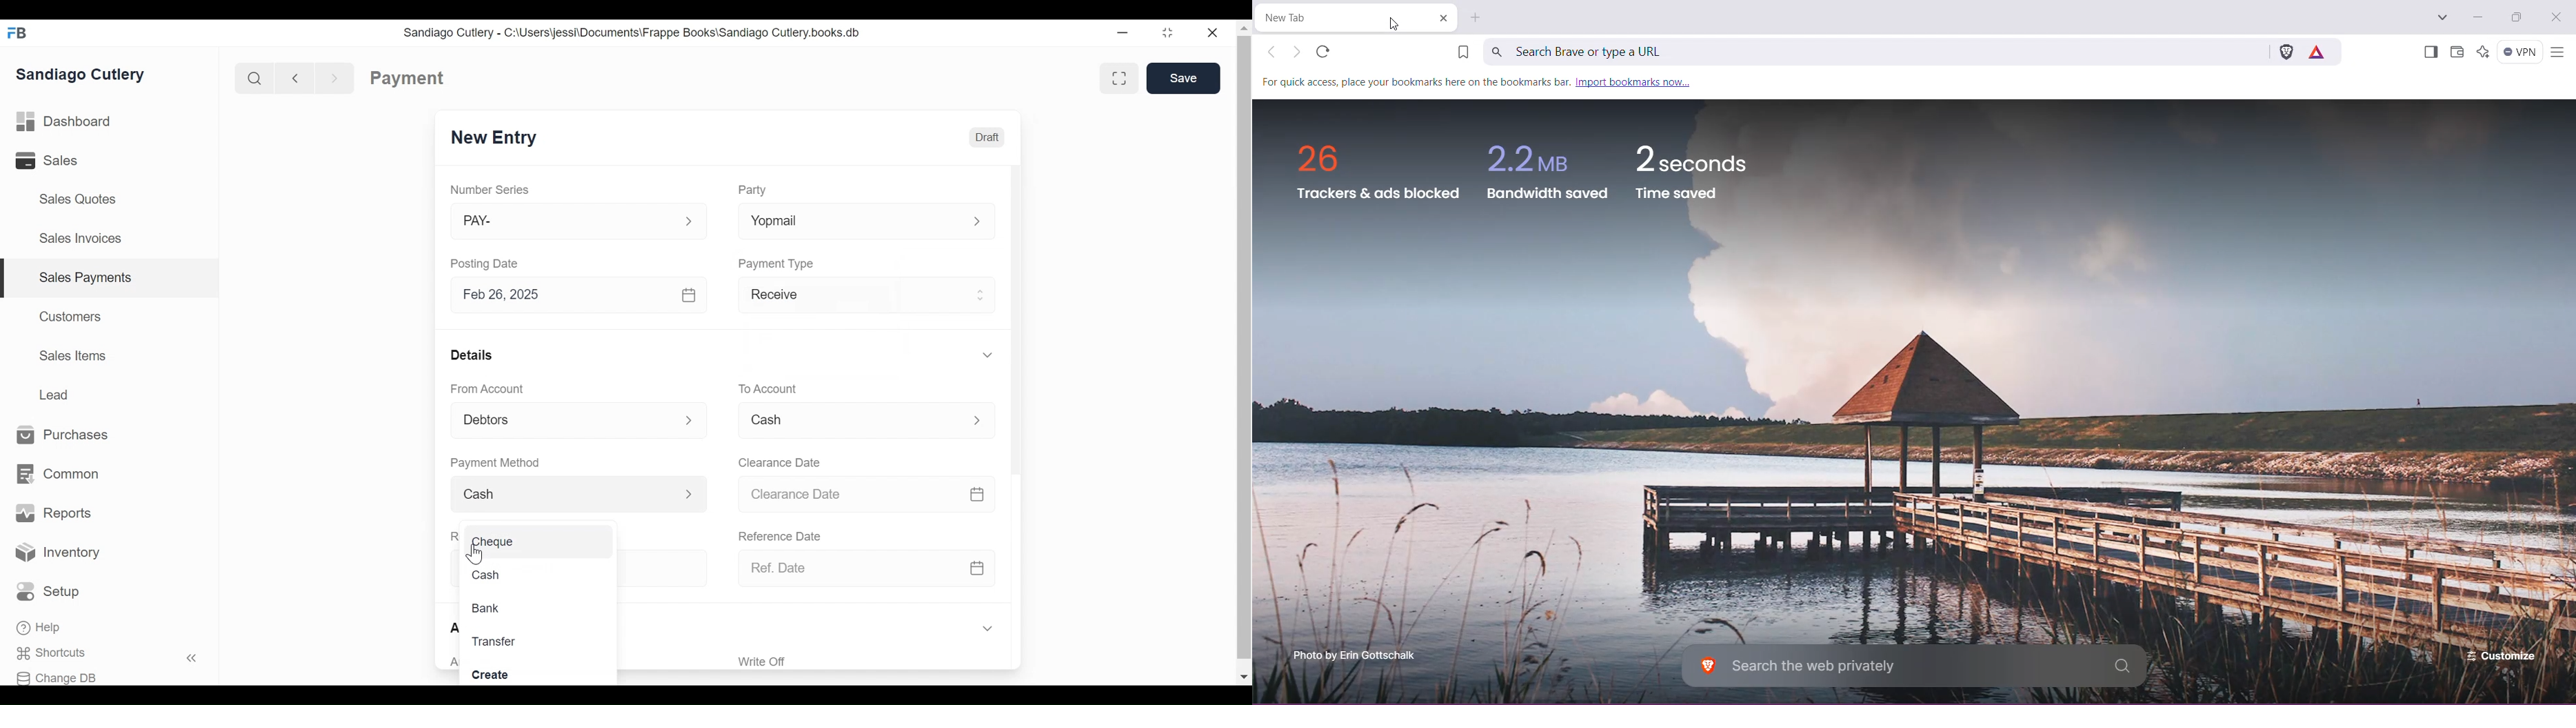  What do you see at coordinates (495, 138) in the screenshot?
I see `New Entry` at bounding box center [495, 138].